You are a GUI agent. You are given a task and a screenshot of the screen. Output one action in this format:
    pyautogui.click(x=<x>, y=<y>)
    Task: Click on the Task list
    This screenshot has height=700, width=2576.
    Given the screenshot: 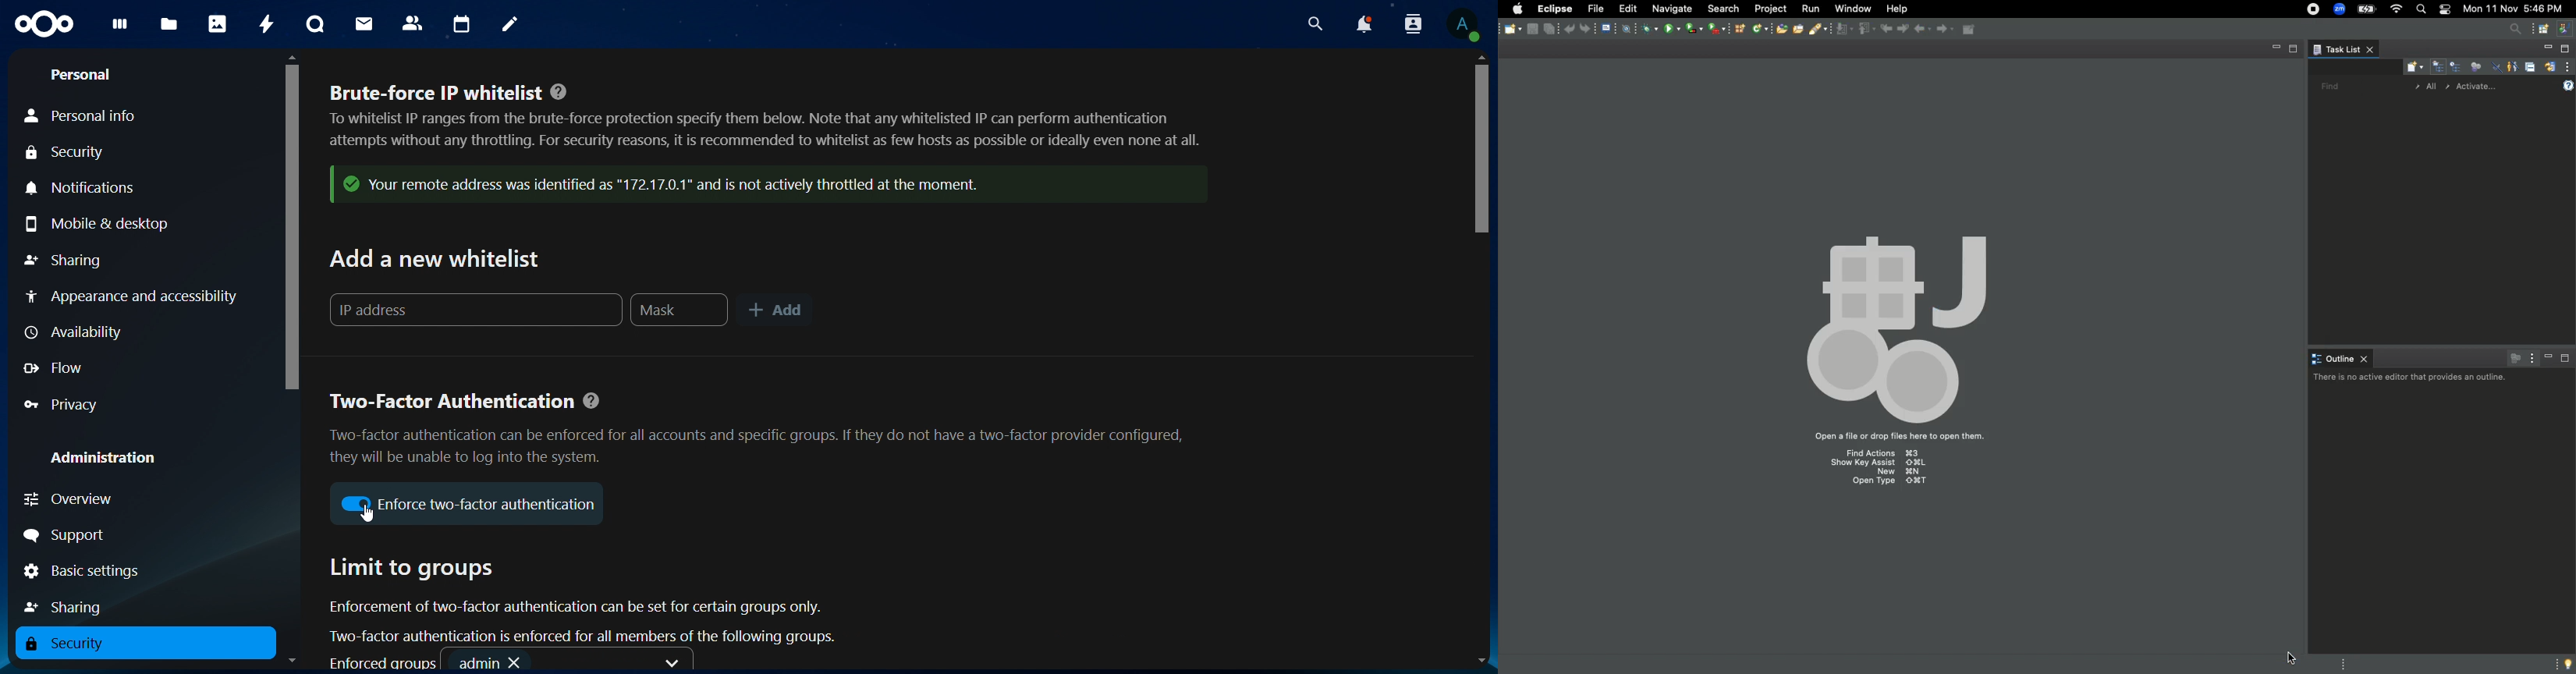 What is the action you would take?
    pyautogui.click(x=2354, y=49)
    